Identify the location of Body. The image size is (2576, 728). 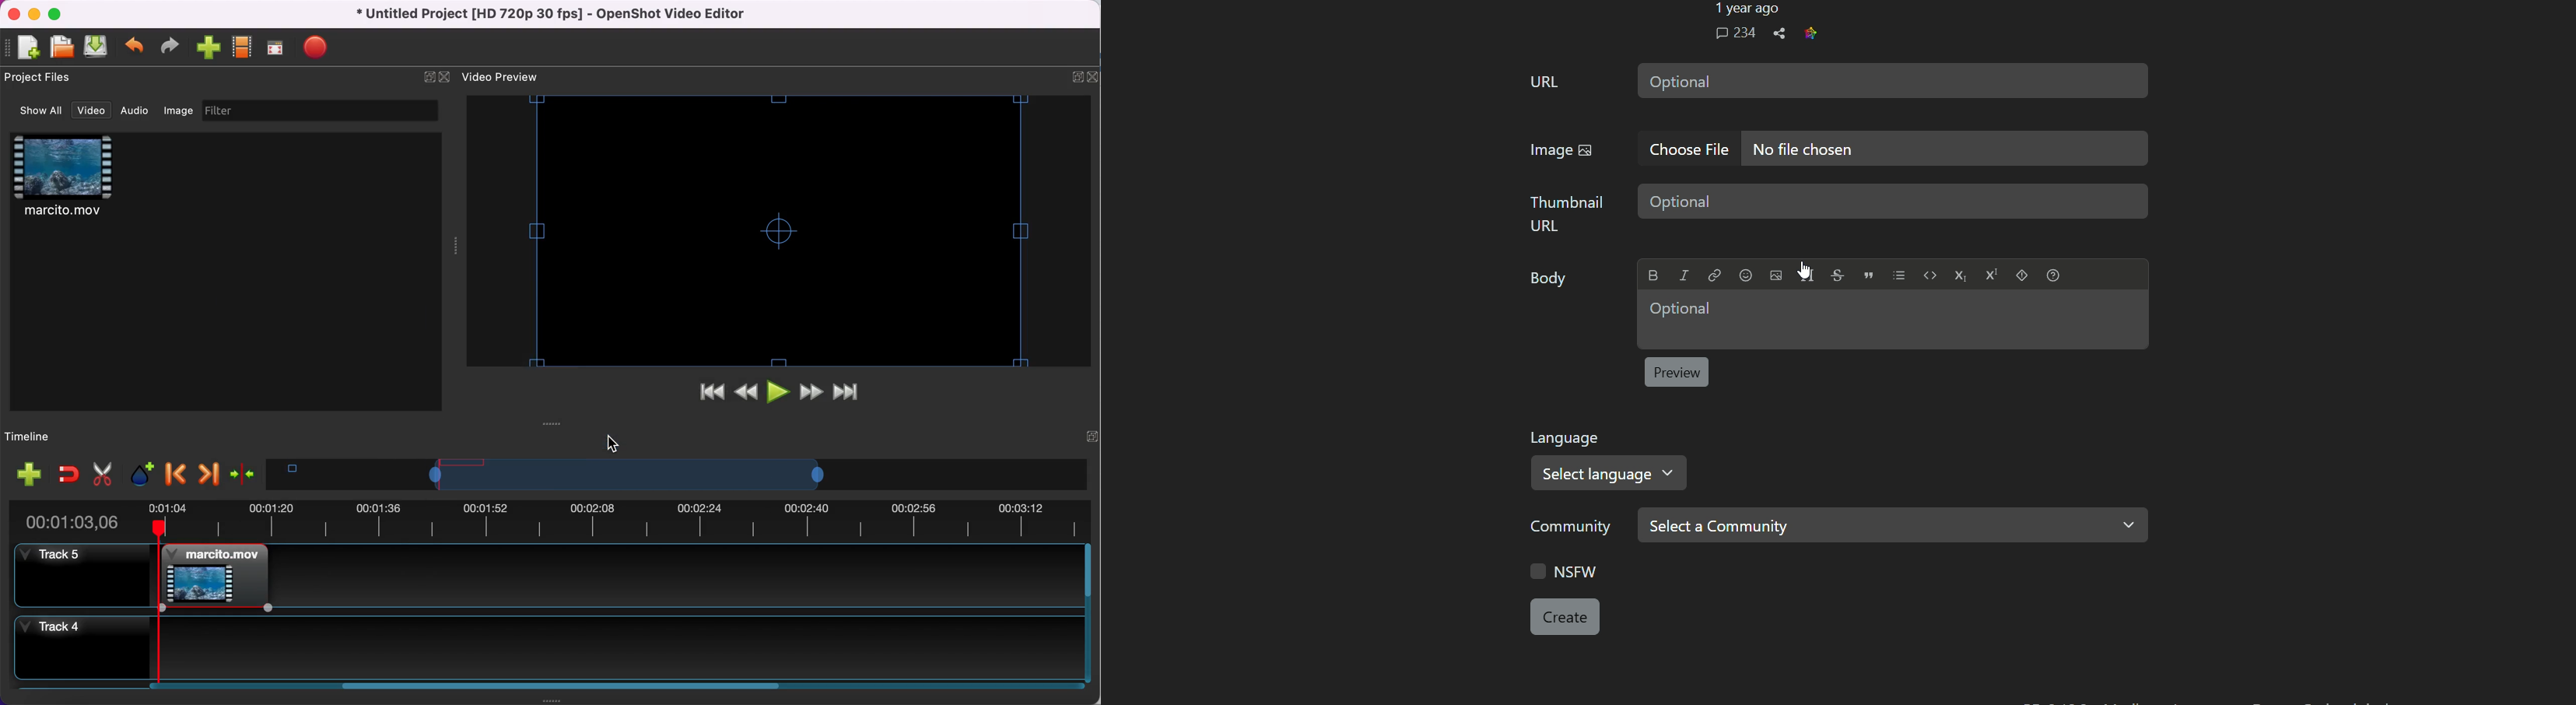
(1549, 279).